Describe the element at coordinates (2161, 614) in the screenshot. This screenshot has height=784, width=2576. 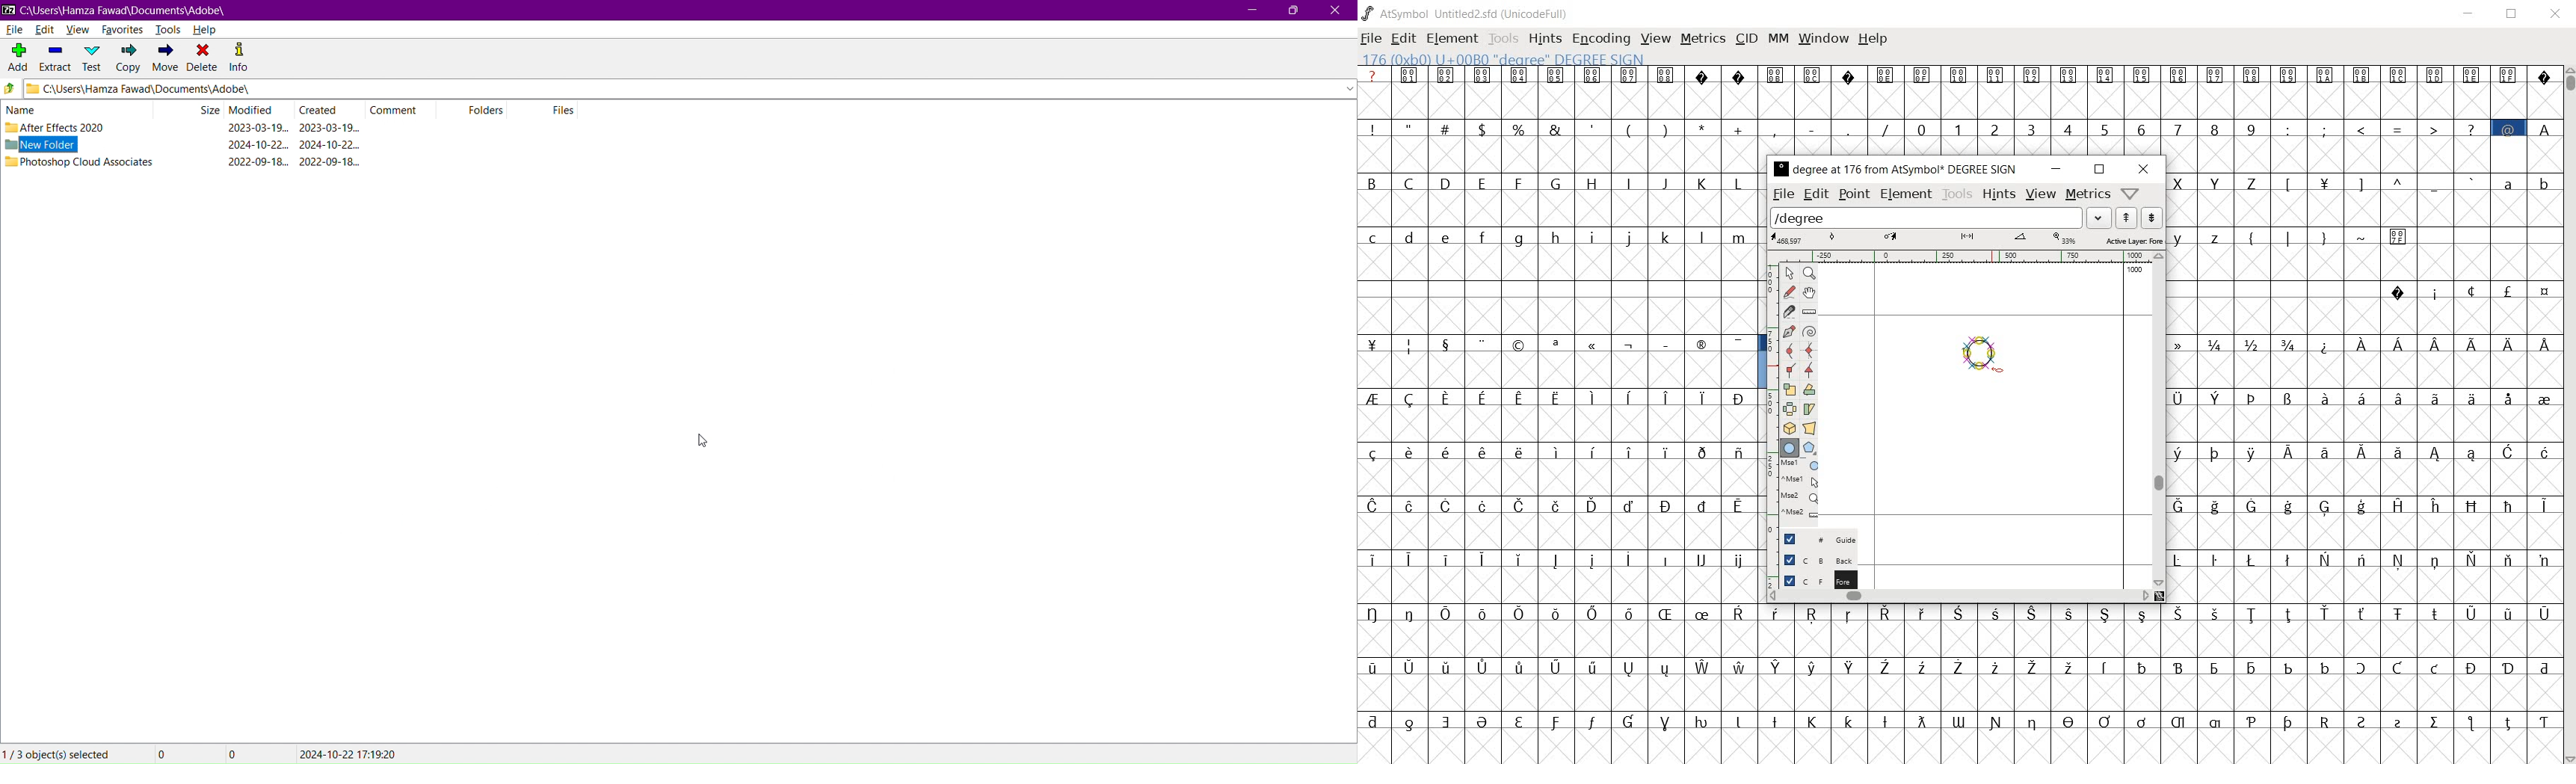
I see `special letters` at that location.